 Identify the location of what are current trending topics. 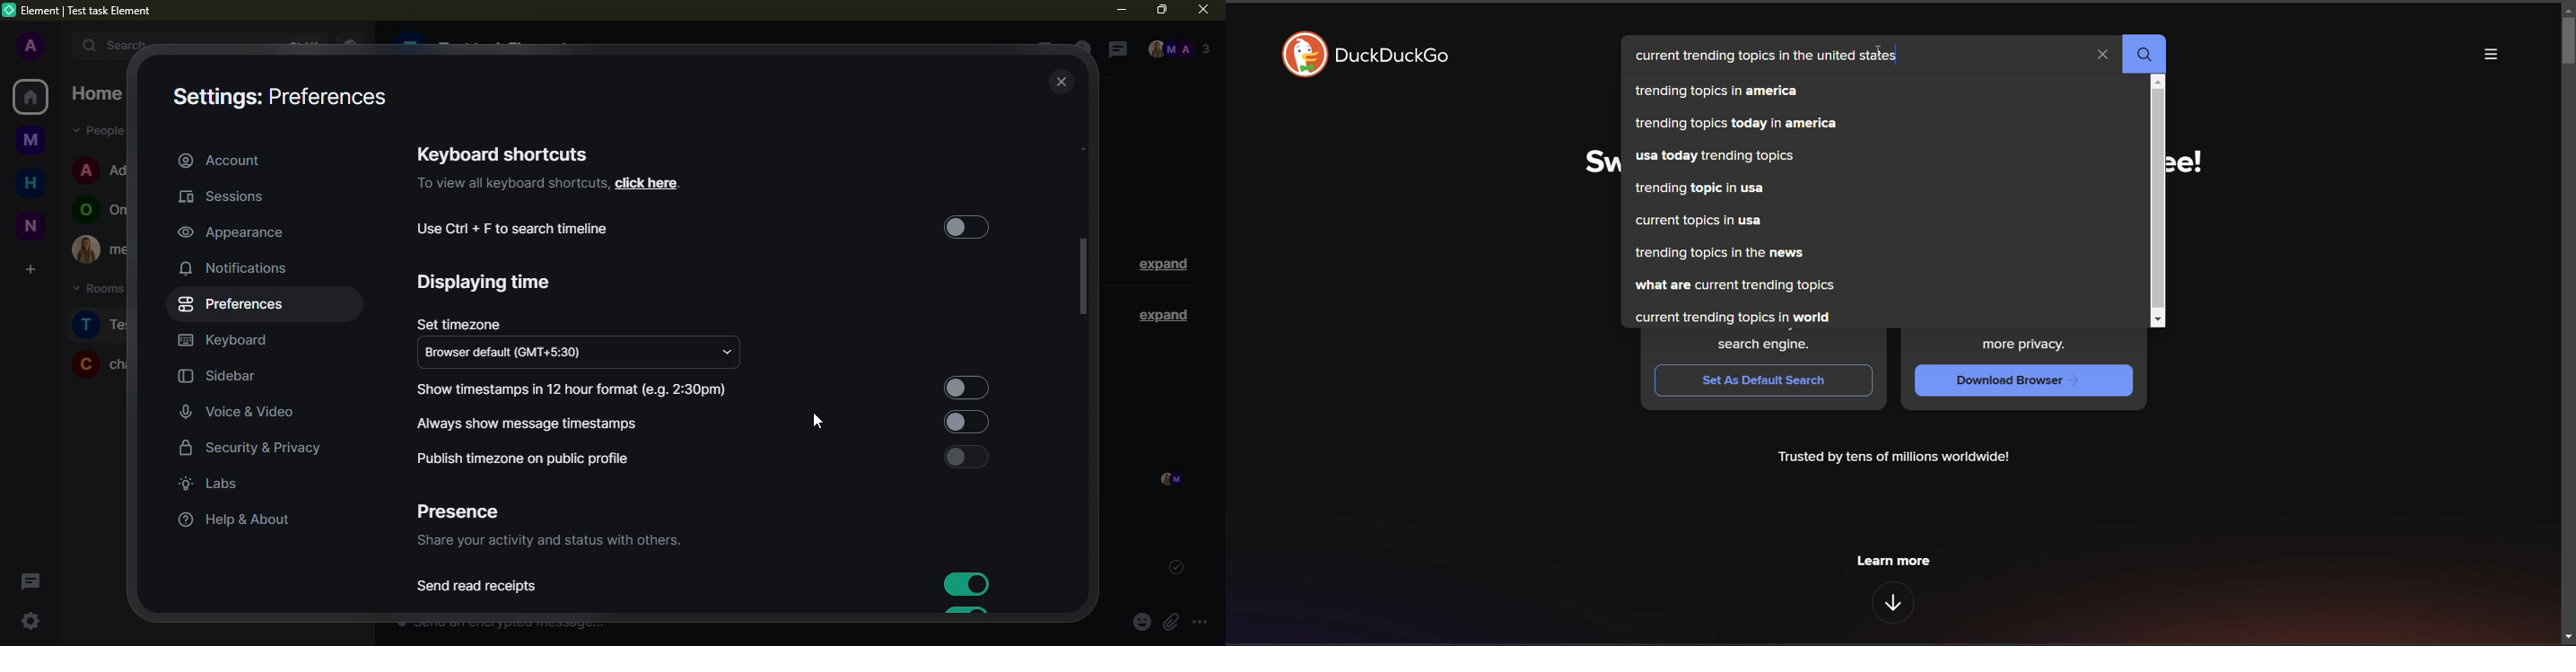
(1739, 287).